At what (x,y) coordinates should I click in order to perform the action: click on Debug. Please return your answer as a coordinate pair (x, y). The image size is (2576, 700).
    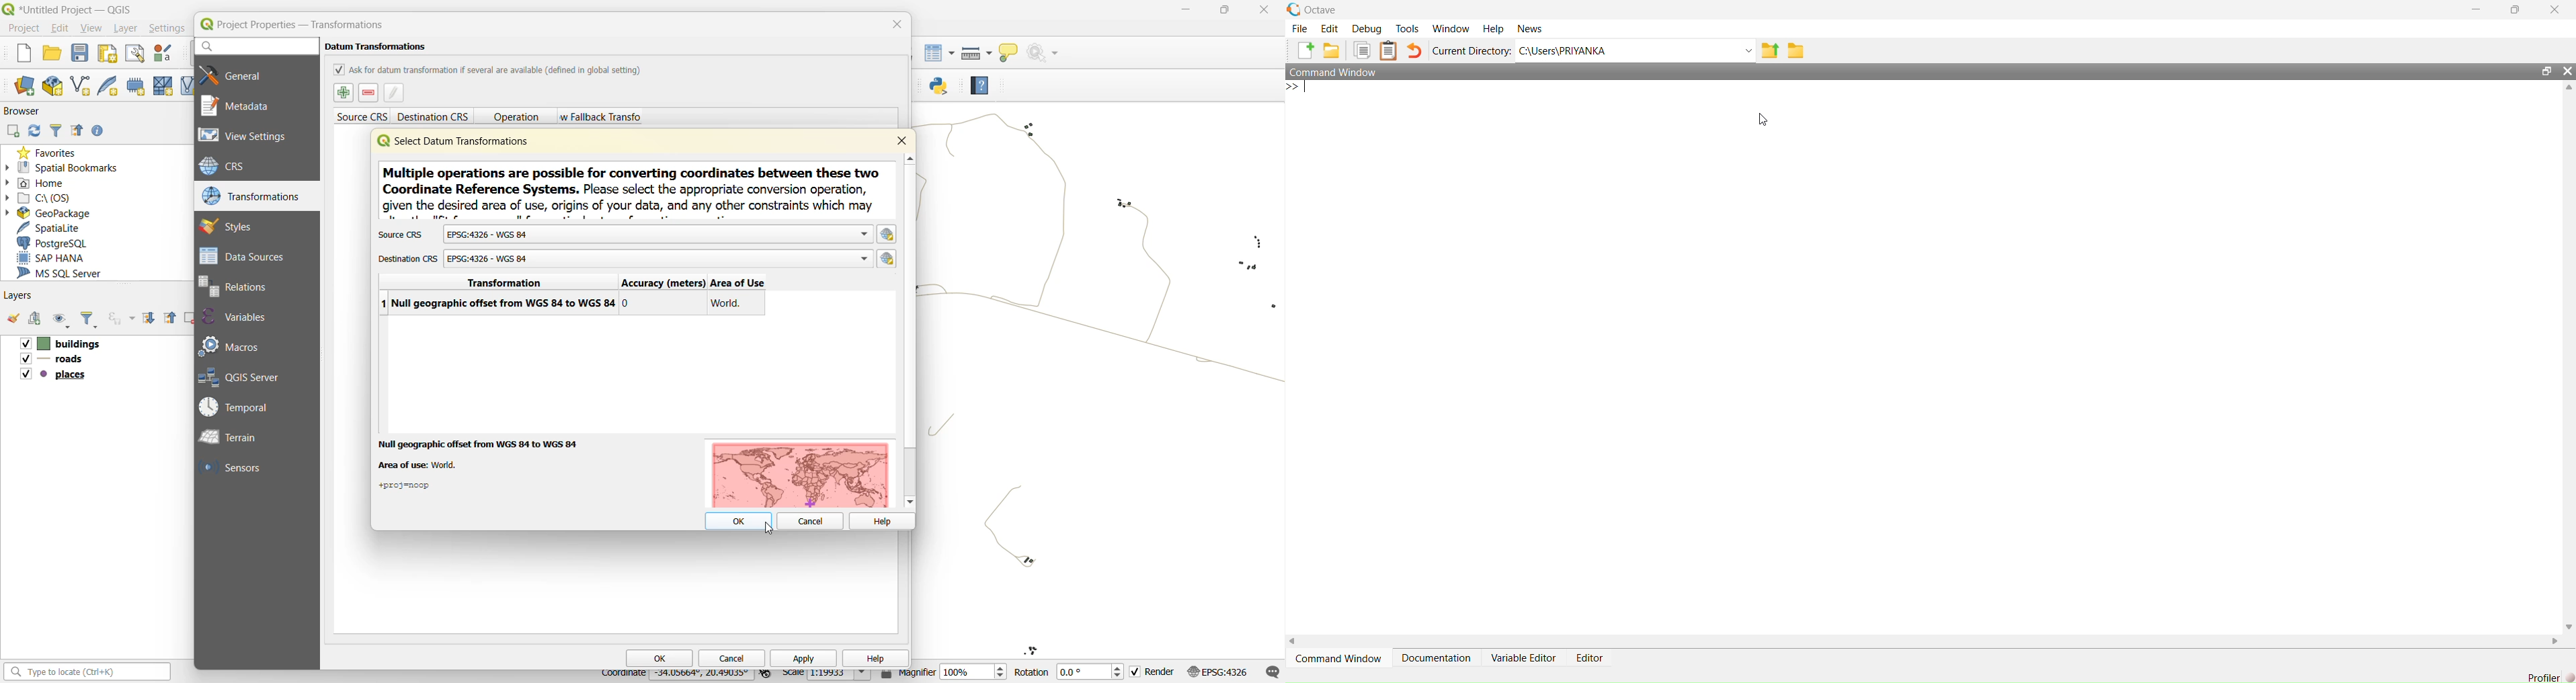
    Looking at the image, I should click on (1367, 28).